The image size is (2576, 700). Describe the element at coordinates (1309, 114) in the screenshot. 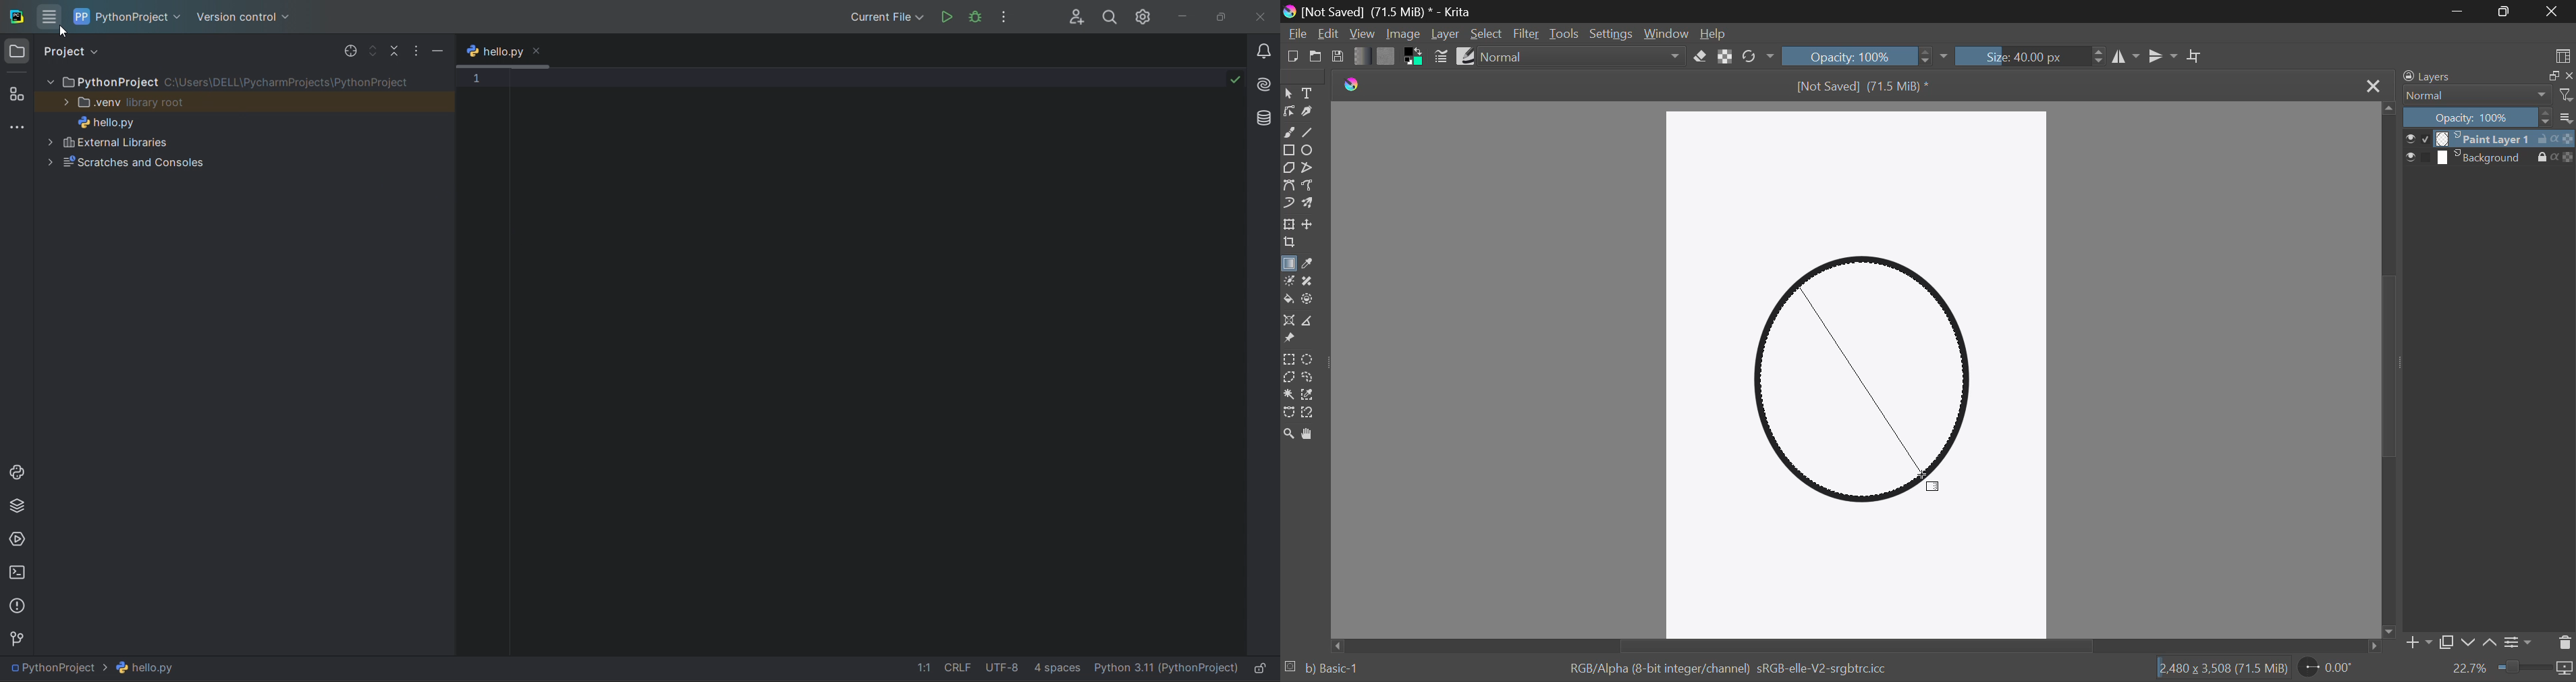

I see `Calligraphic Tool` at that location.